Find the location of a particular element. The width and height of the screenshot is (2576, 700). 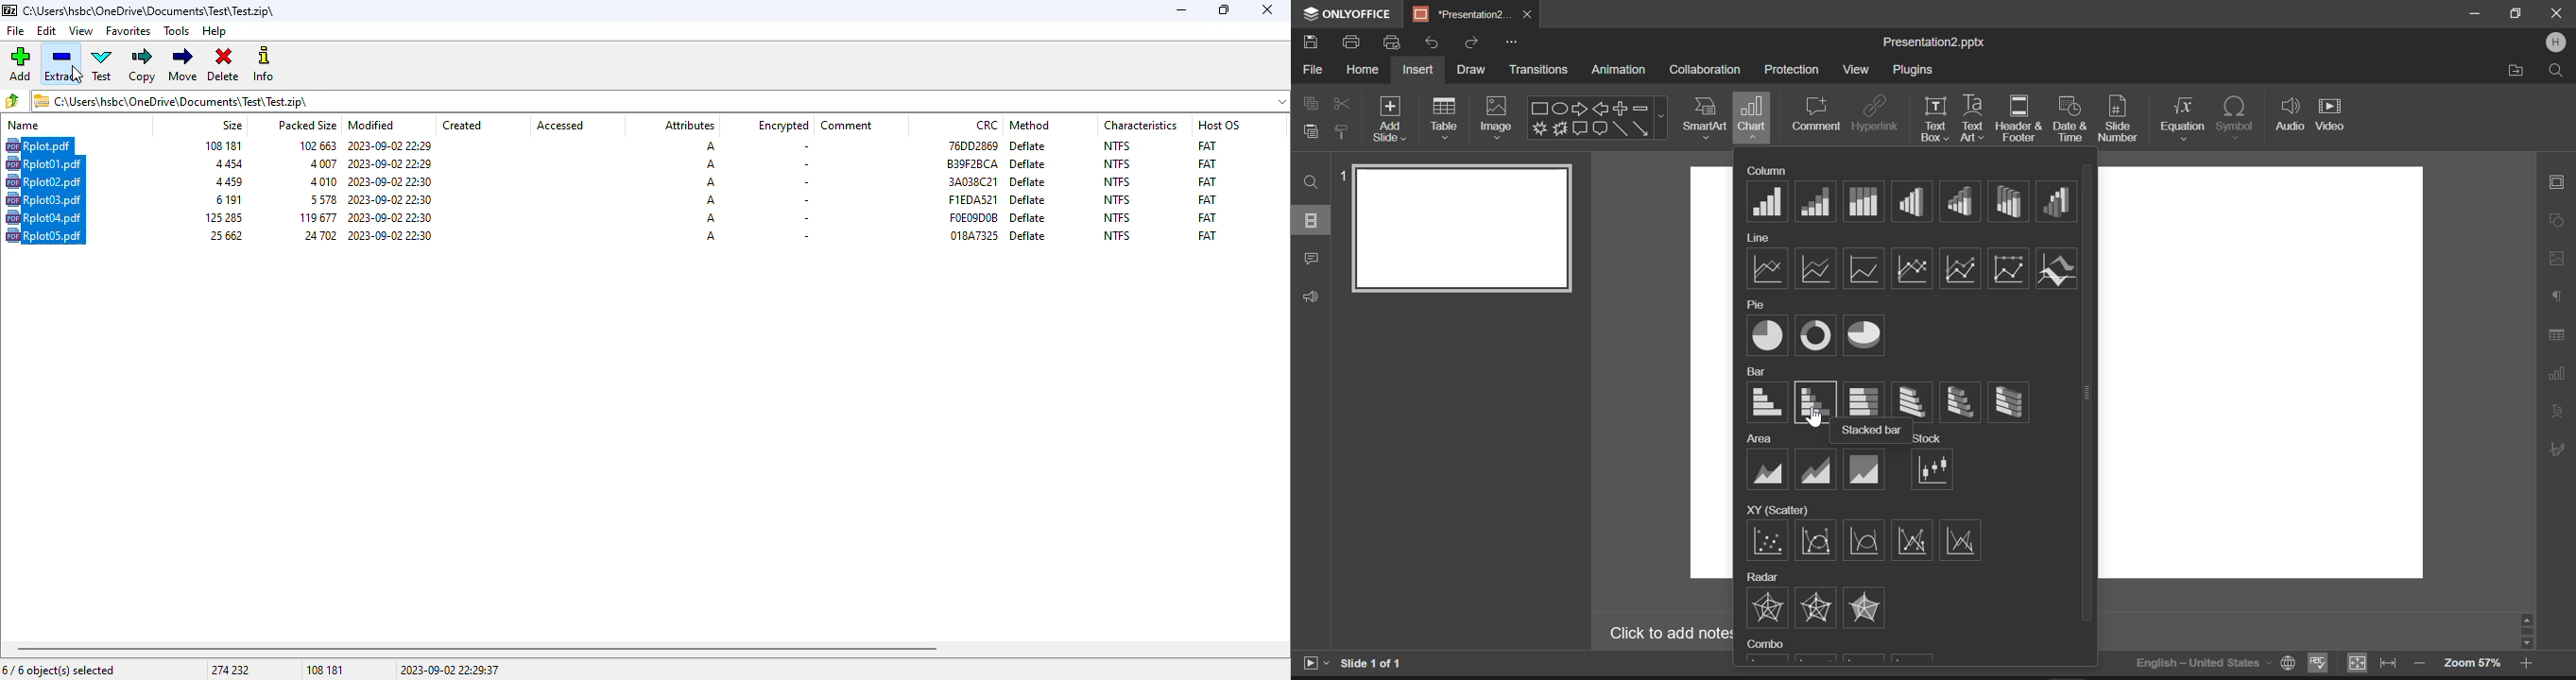

horizontal scroll bar is located at coordinates (477, 649).